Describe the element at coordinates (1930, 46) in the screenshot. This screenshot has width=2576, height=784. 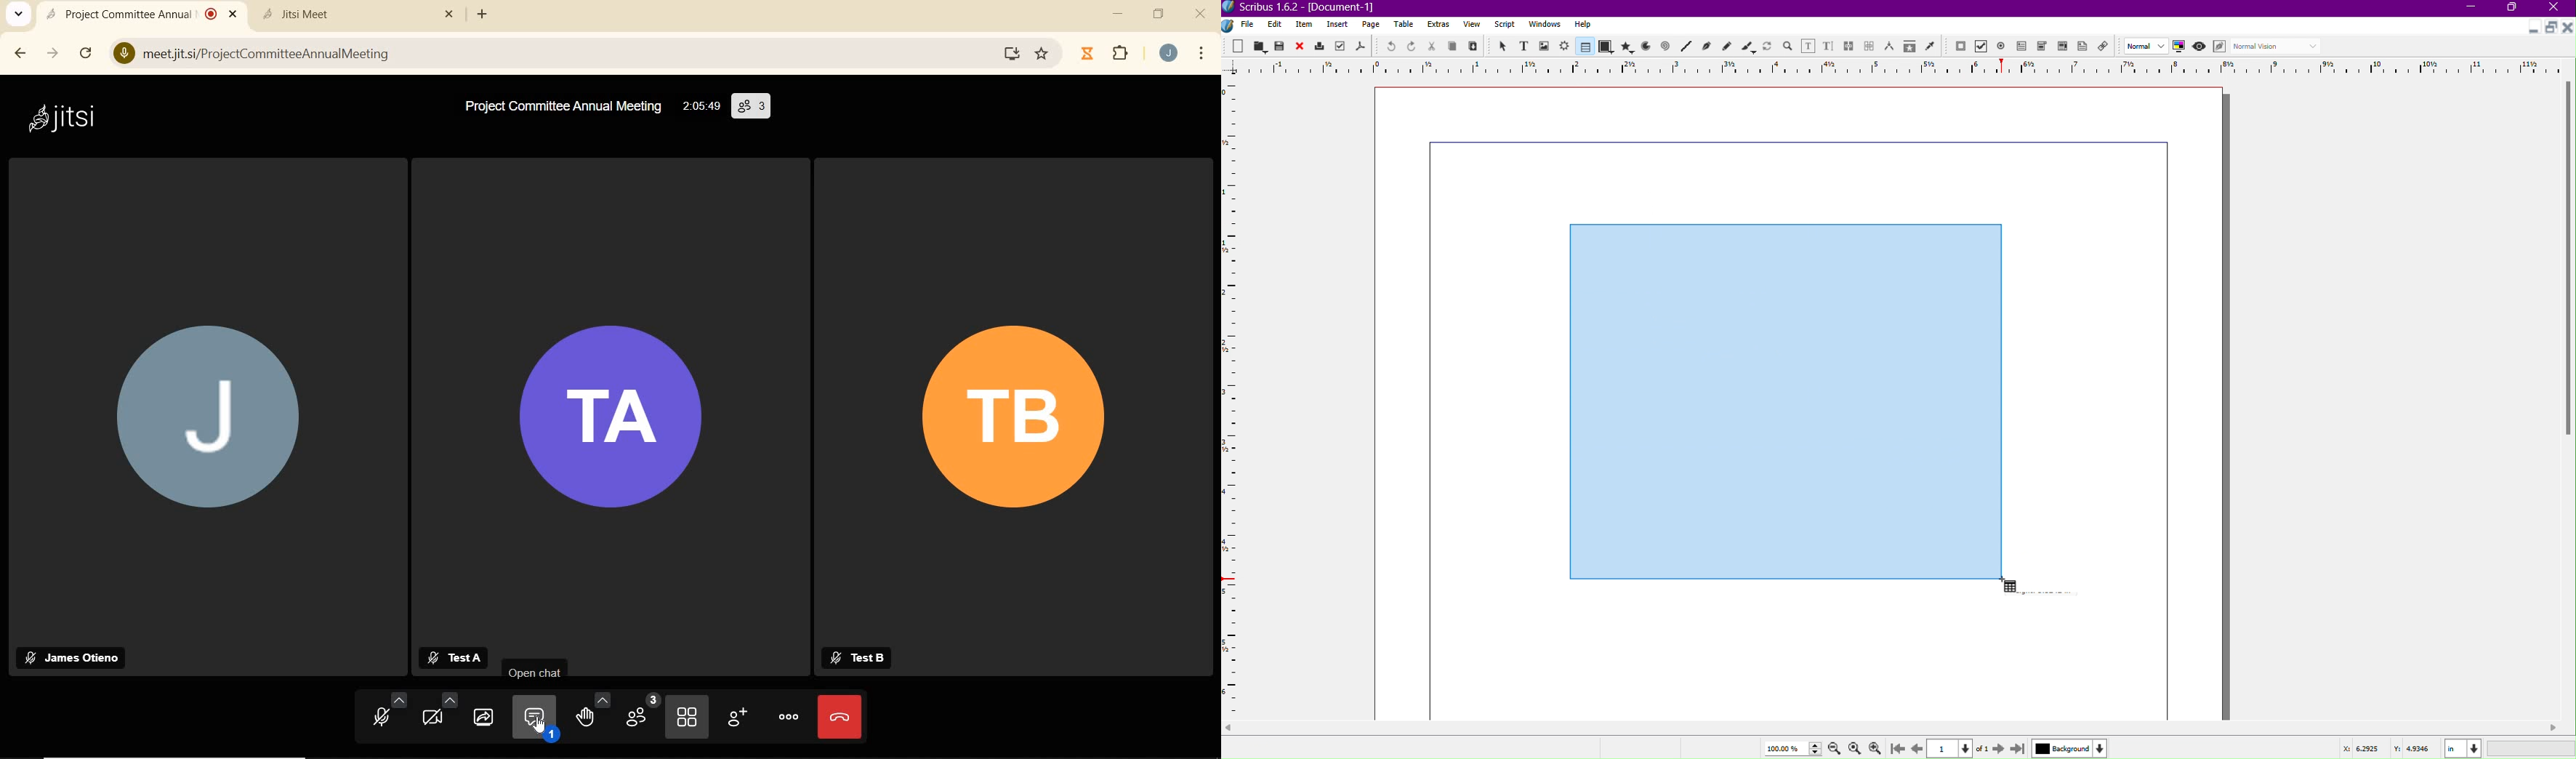
I see `Eye Dropper` at that location.